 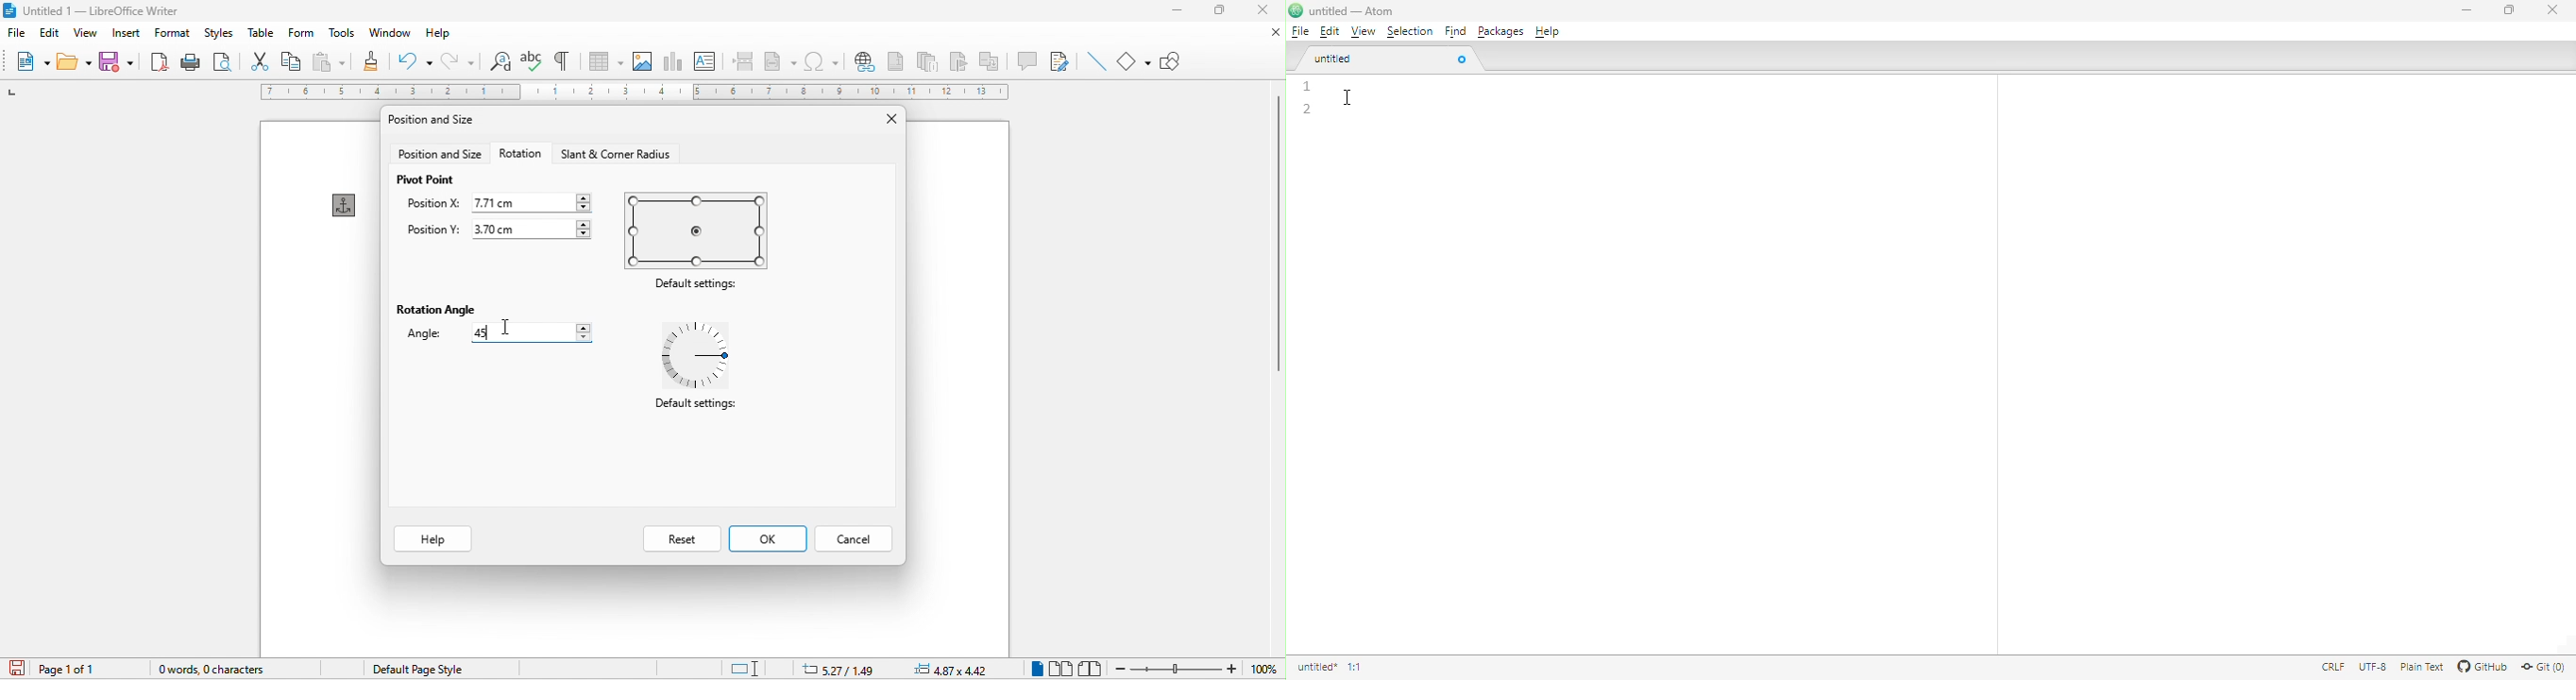 I want to click on position y, so click(x=435, y=230).